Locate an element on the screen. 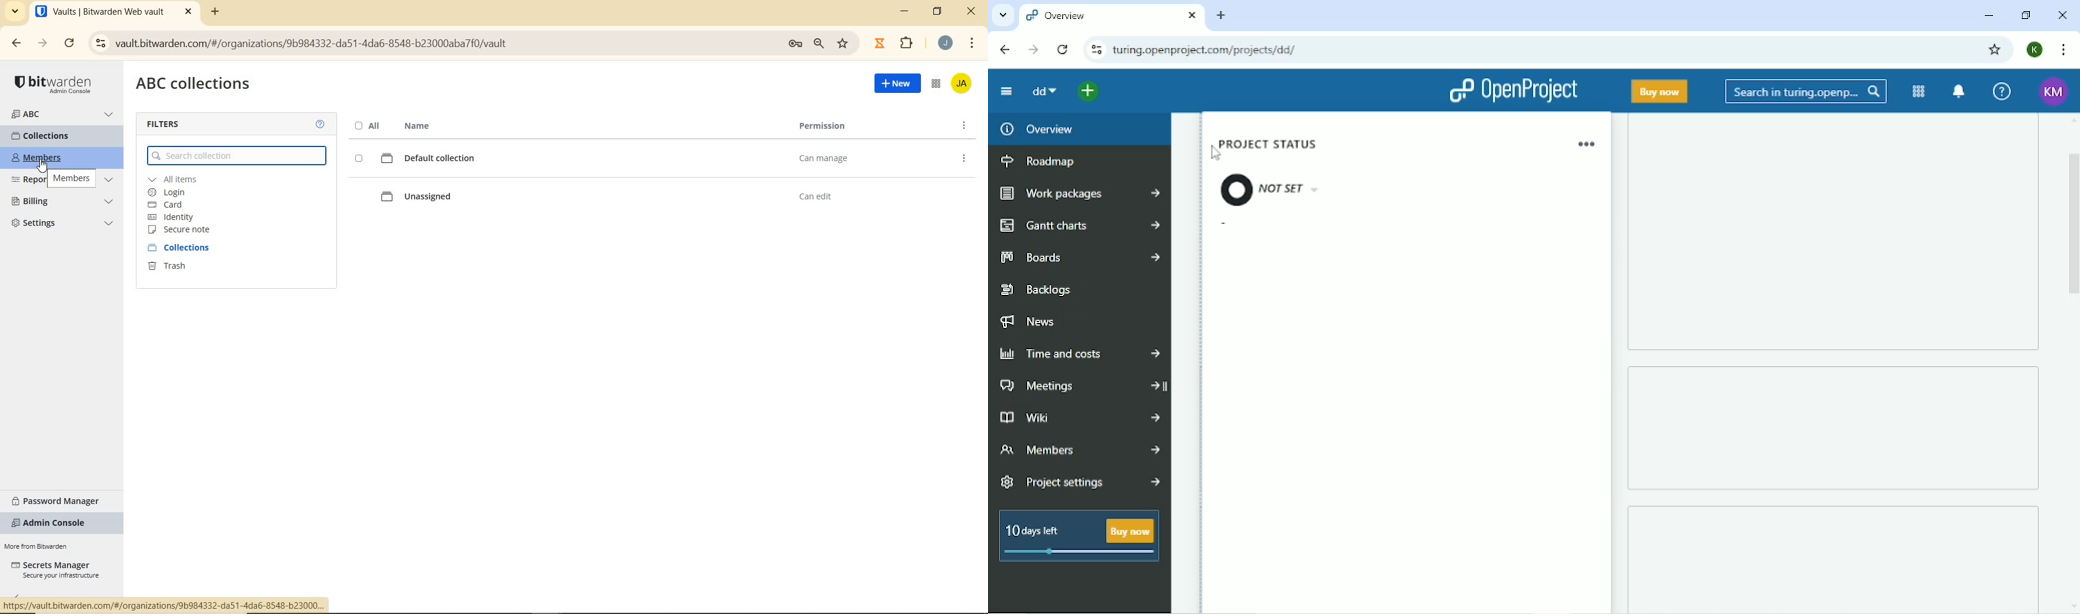  REPORTS is located at coordinates (64, 180).